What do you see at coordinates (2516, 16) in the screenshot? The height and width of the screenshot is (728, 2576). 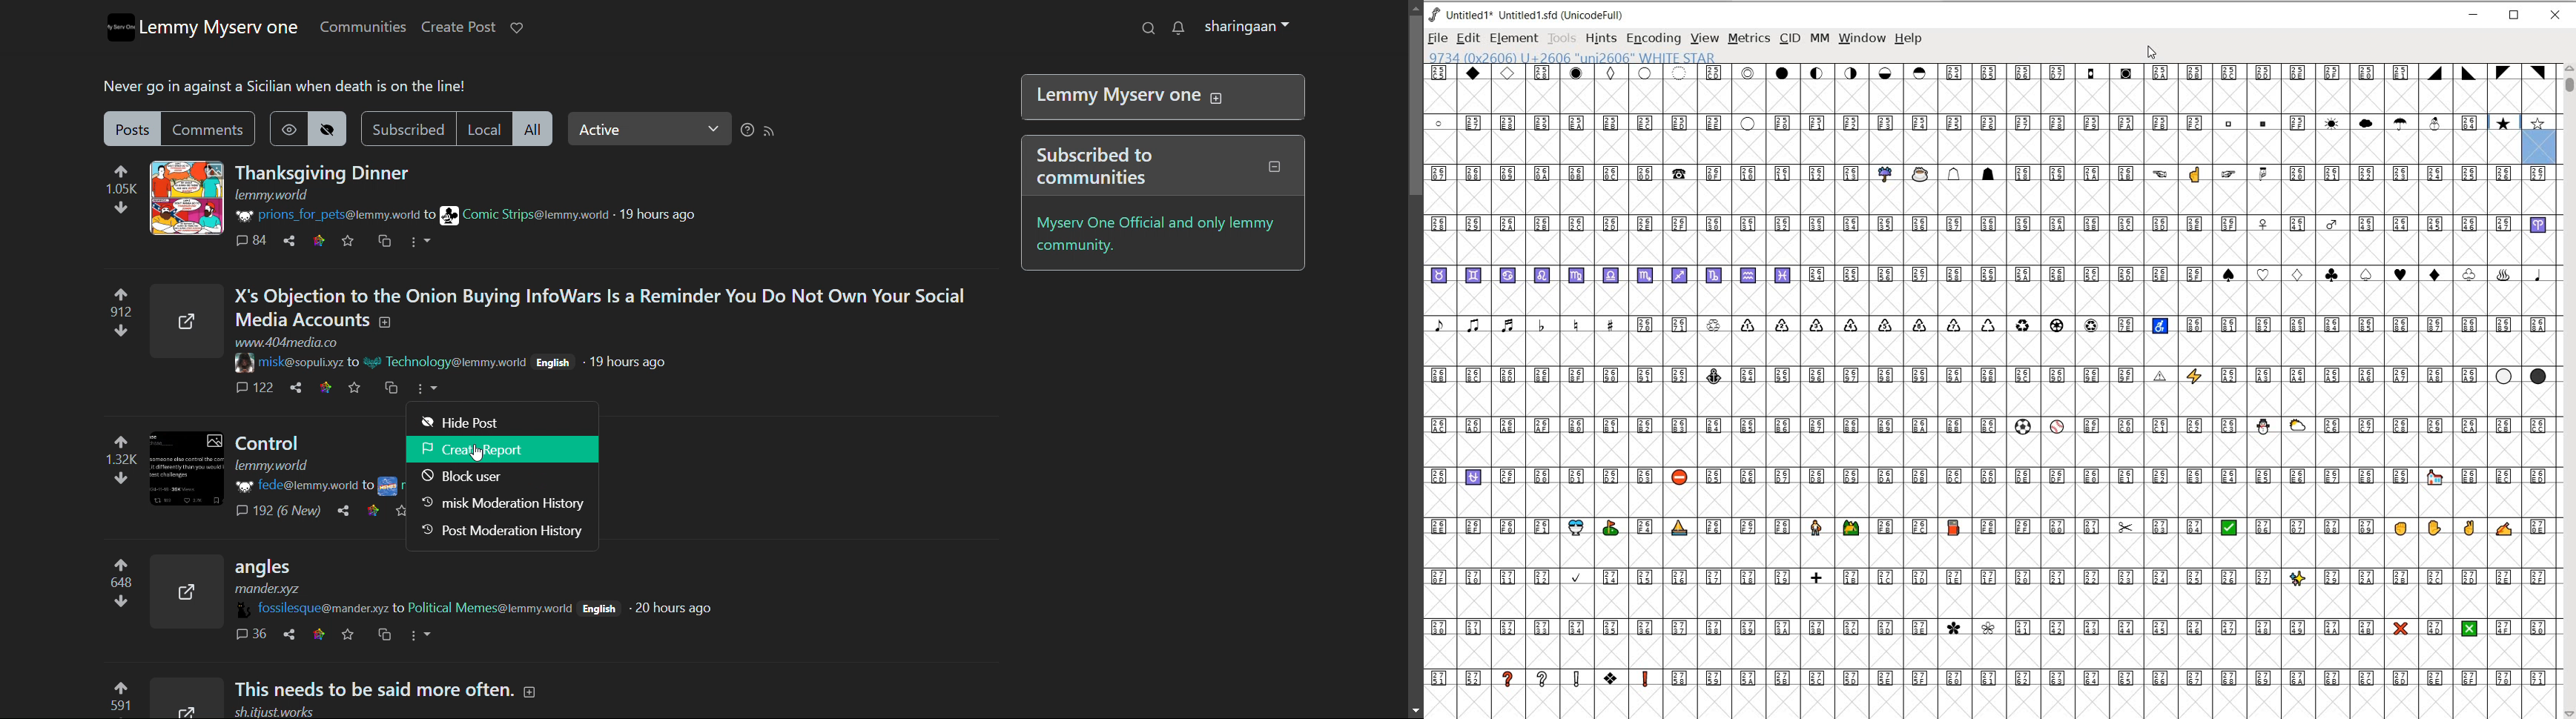 I see `RESTORE` at bounding box center [2516, 16].